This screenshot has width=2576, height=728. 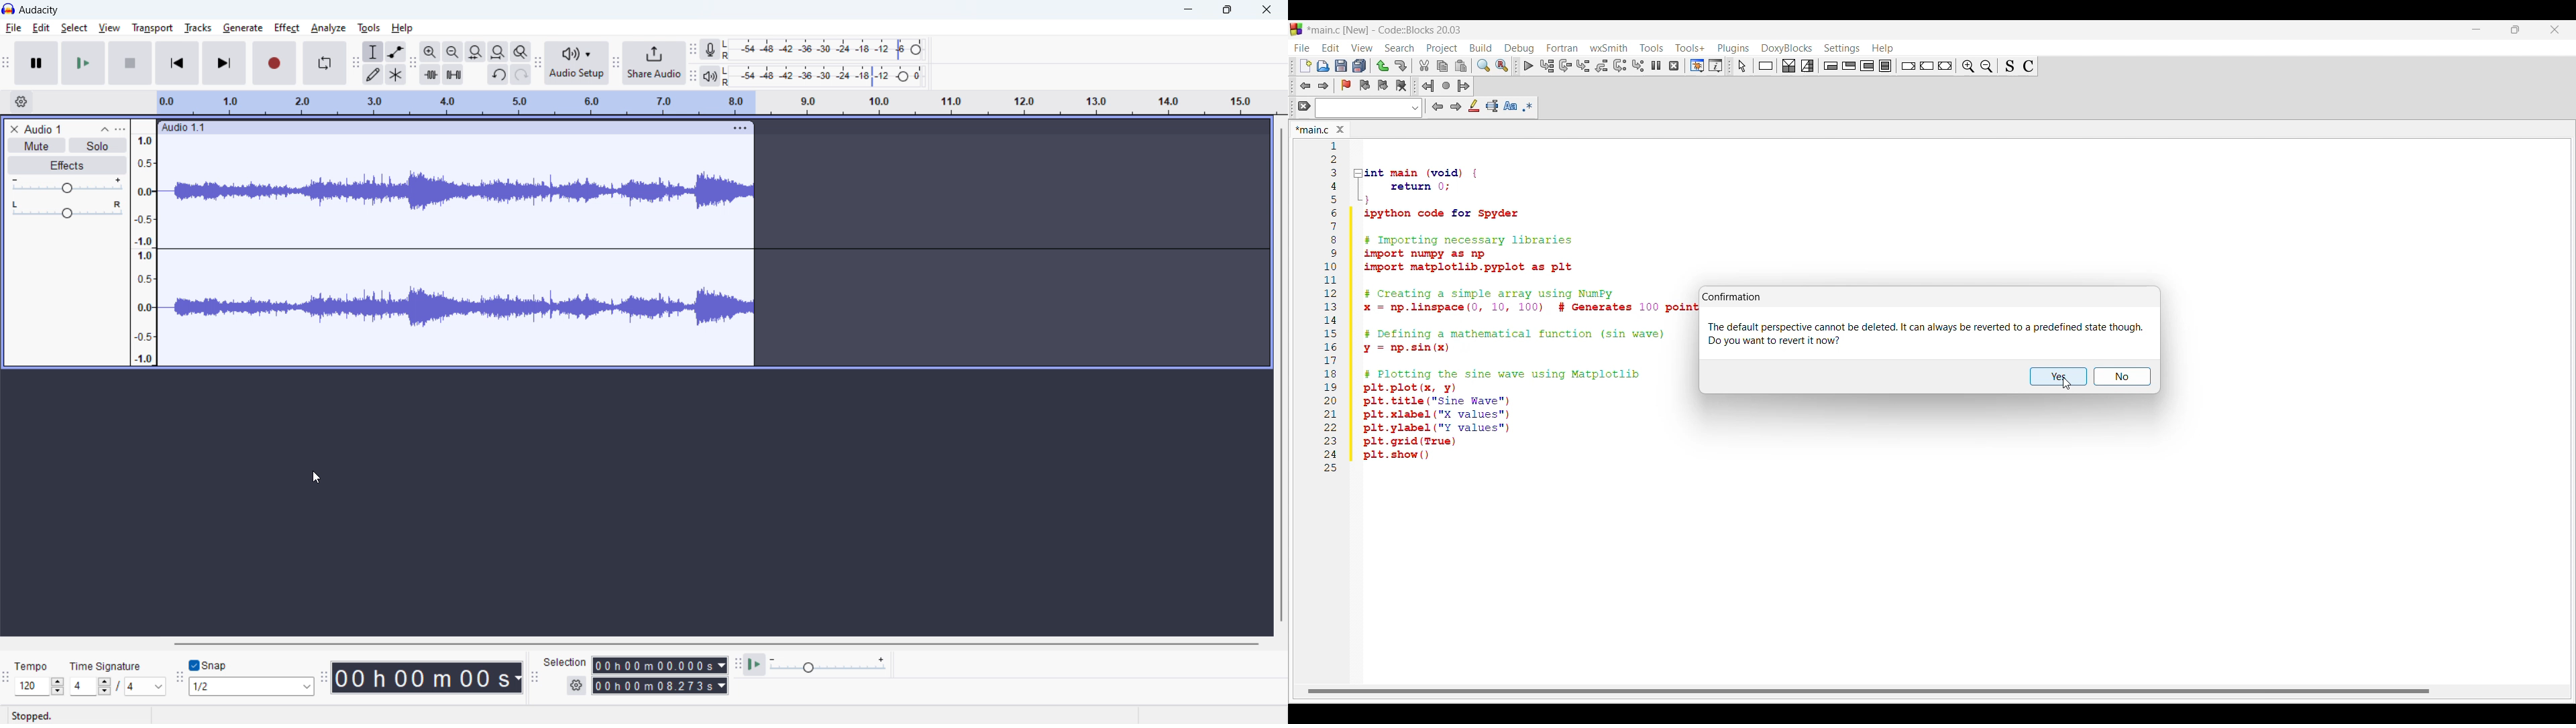 I want to click on timeline, so click(x=144, y=242).